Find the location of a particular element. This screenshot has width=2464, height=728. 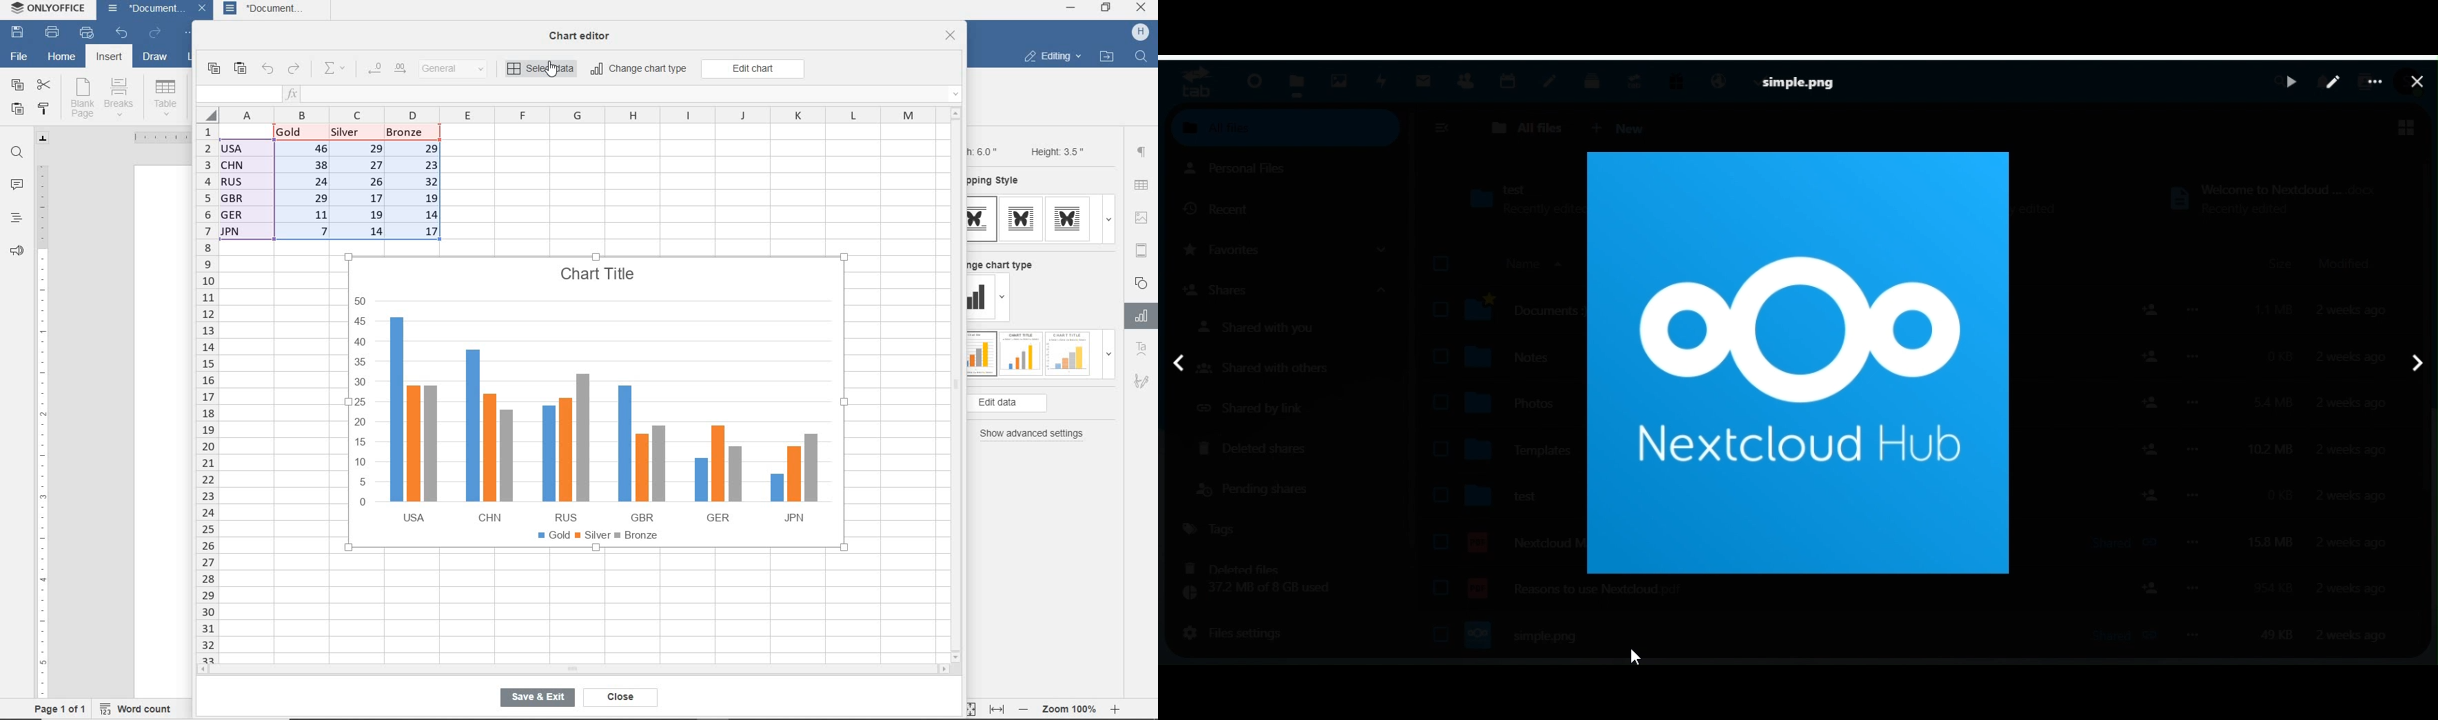

cut is located at coordinates (45, 83).